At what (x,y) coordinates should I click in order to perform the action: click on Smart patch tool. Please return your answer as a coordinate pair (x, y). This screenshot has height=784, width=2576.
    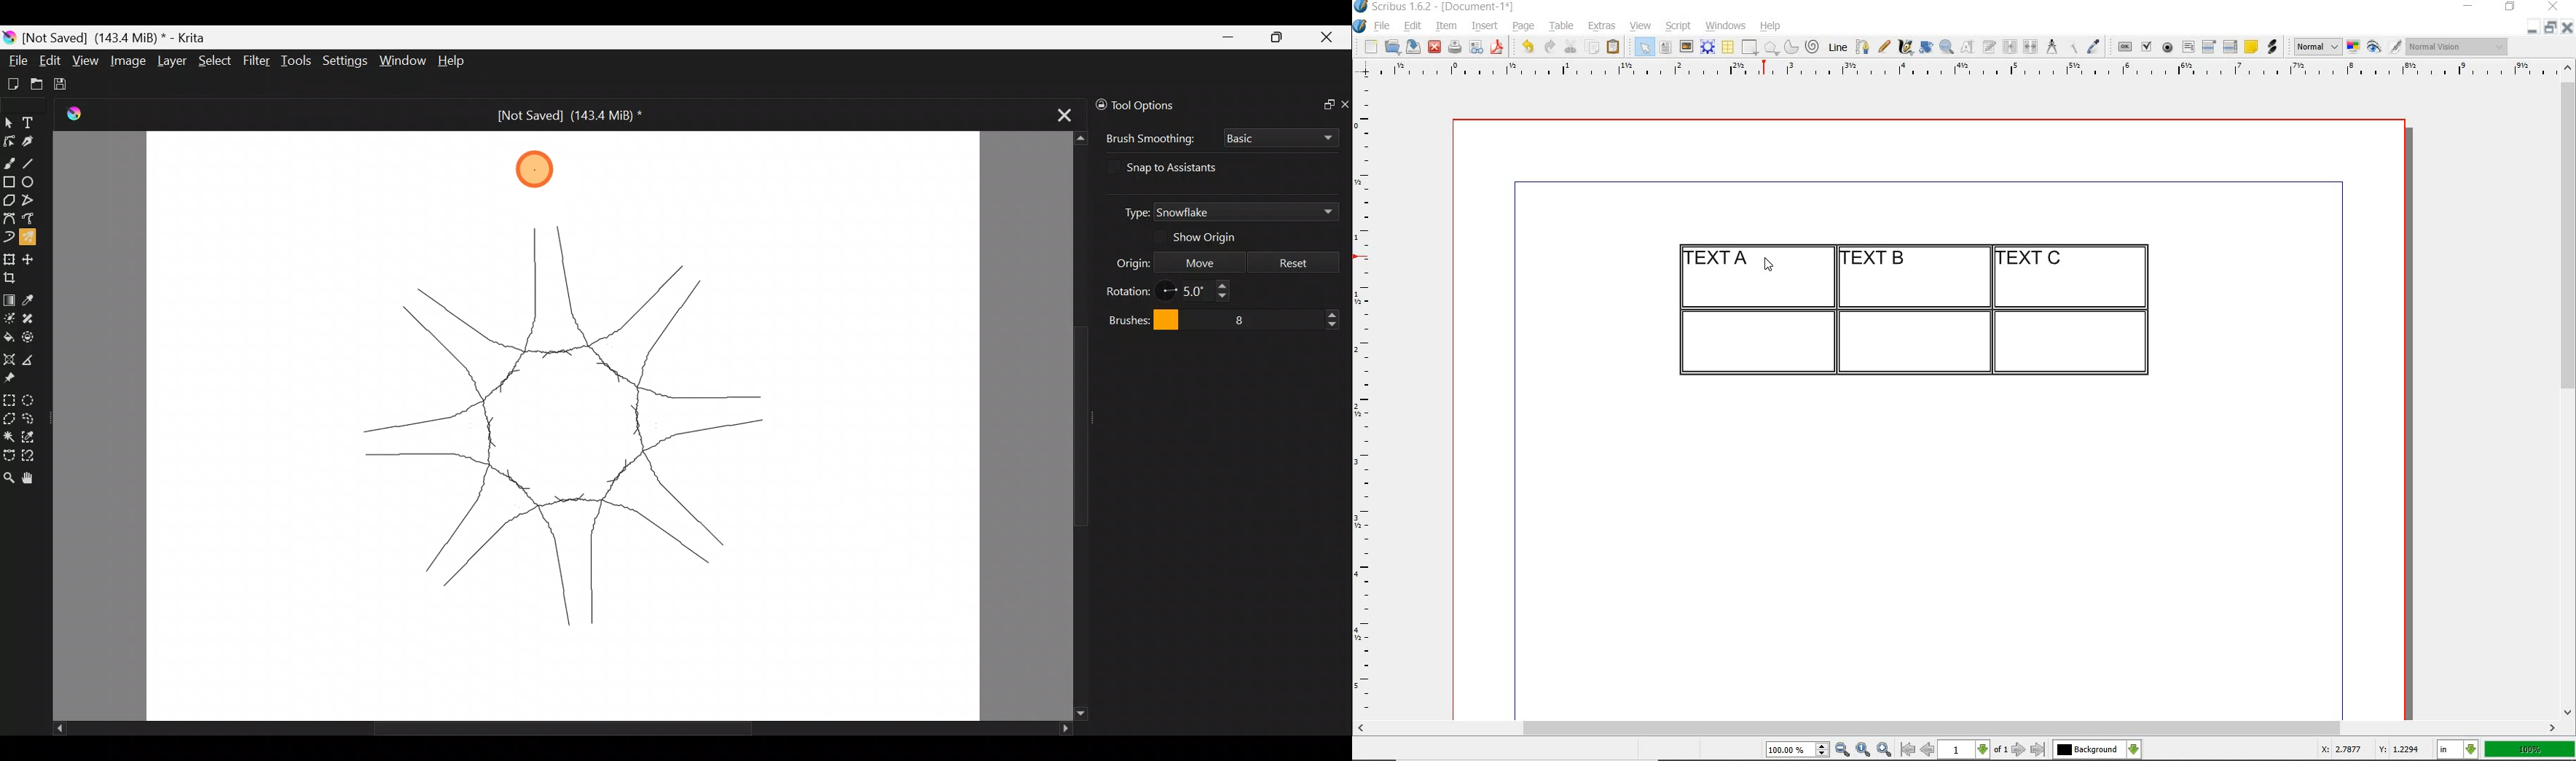
    Looking at the image, I should click on (30, 318).